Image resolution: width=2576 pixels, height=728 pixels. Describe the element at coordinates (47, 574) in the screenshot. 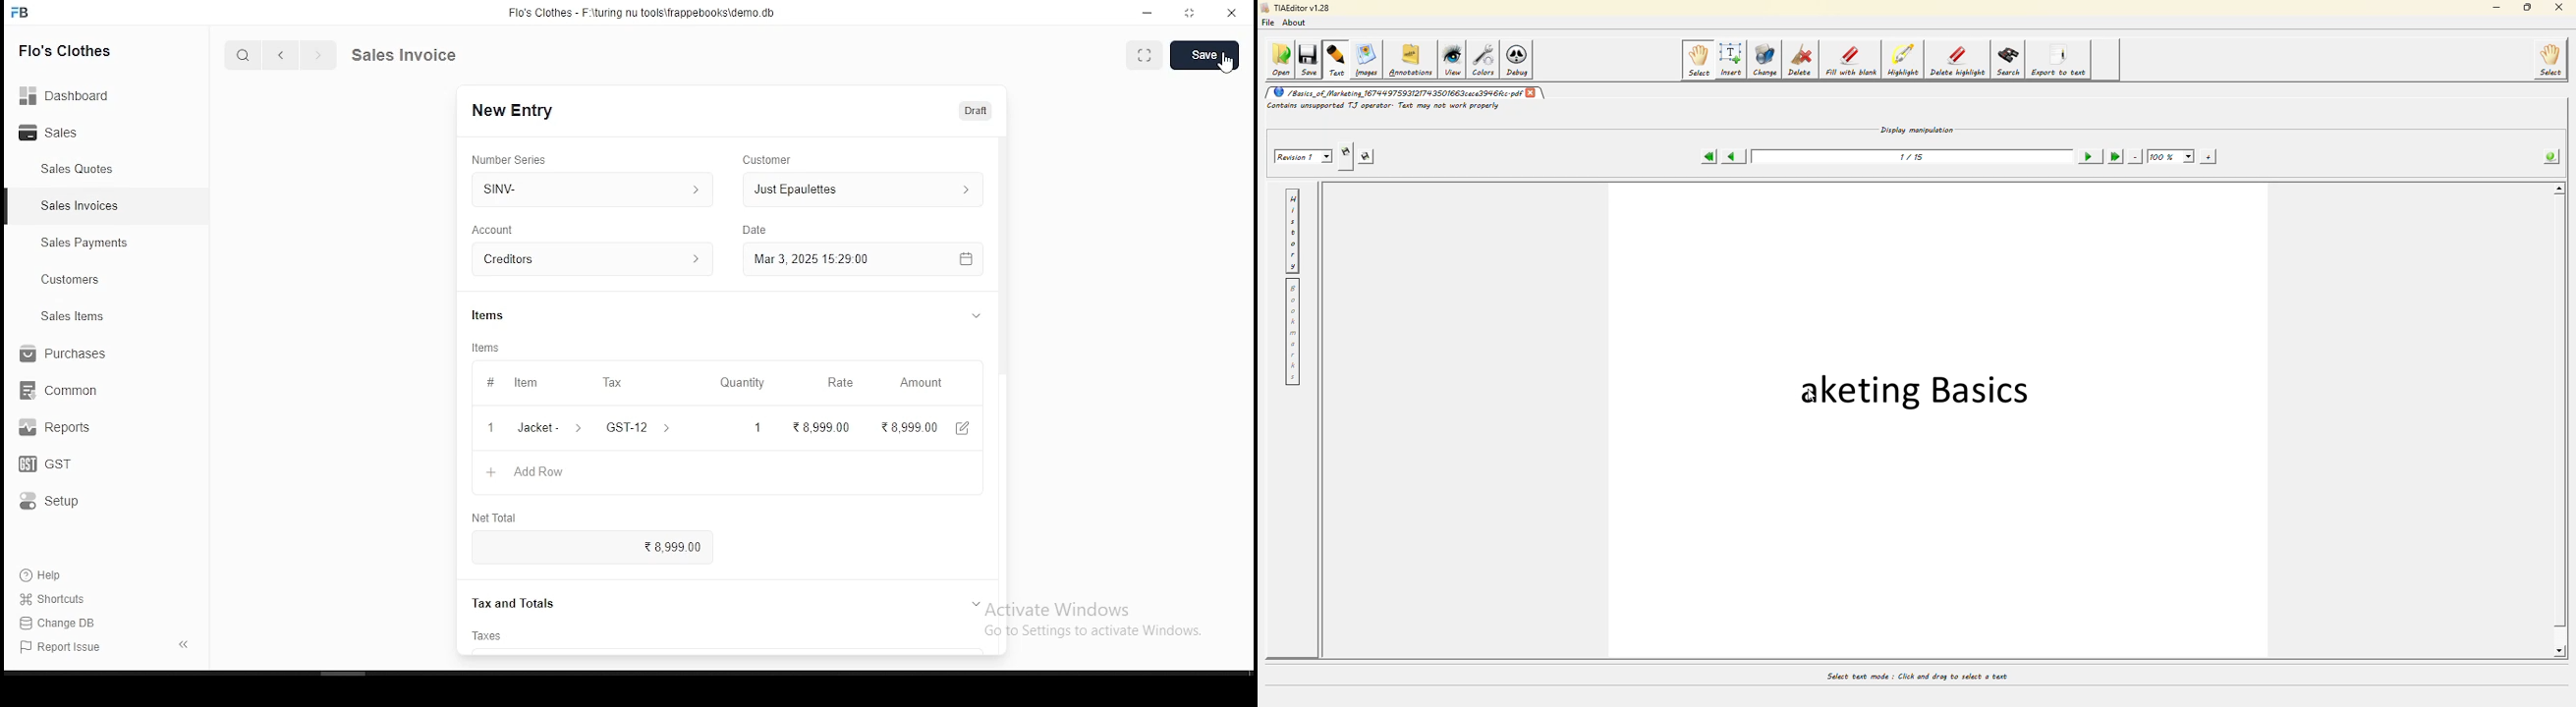

I see `help` at that location.